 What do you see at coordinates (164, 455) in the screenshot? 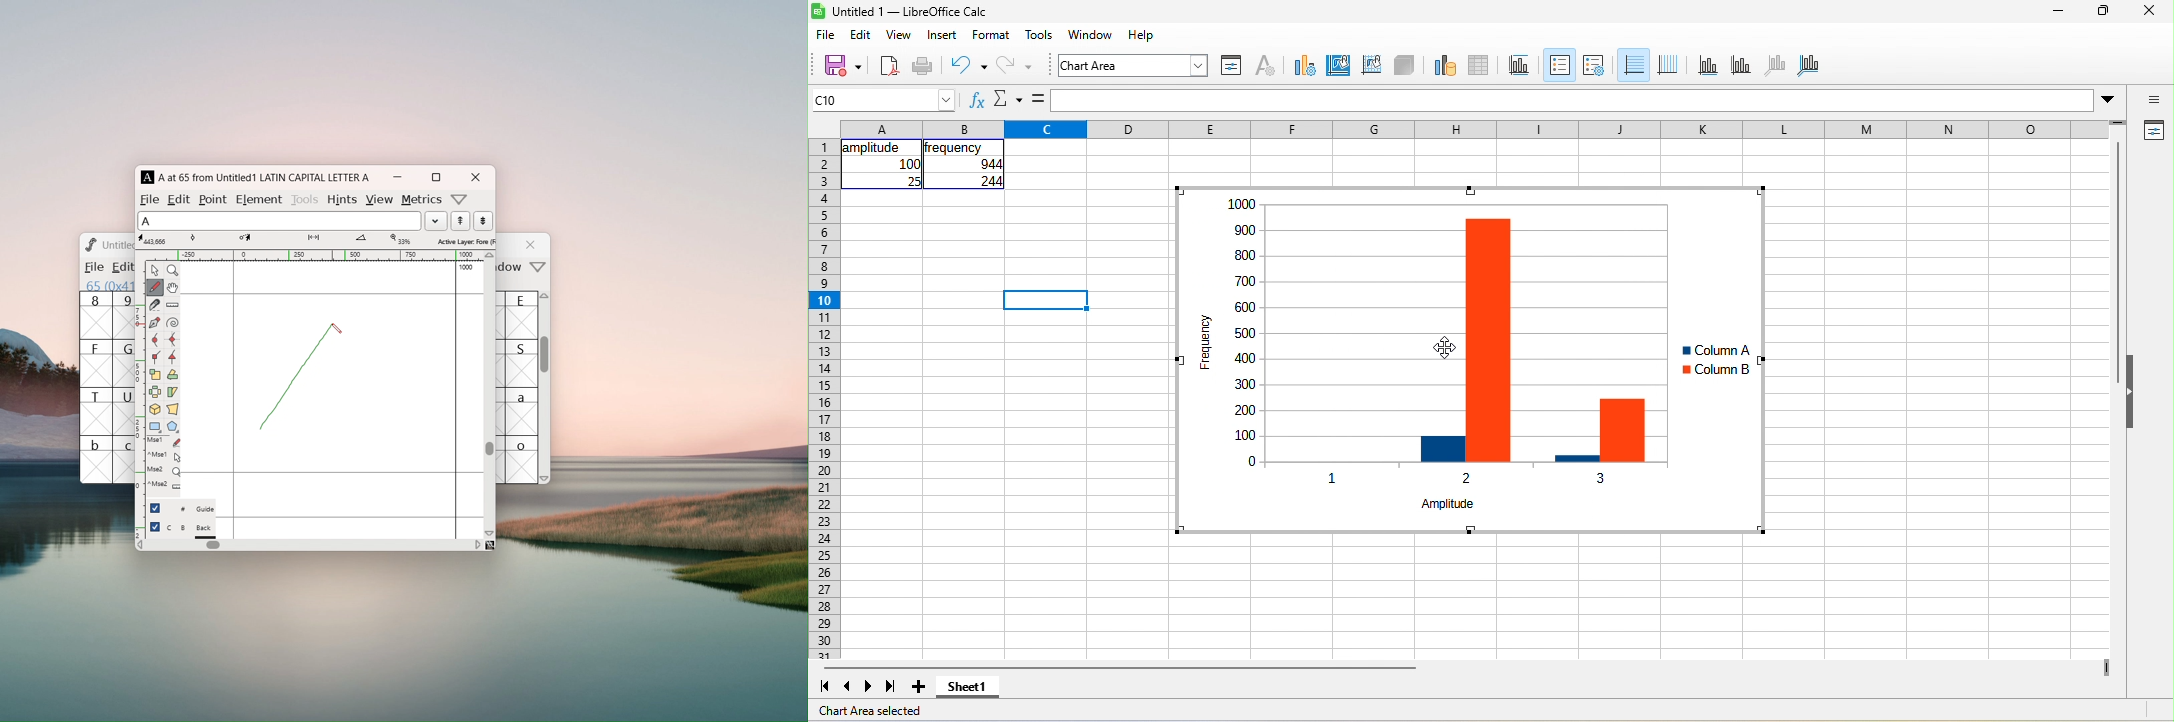
I see `^Mse2` at bounding box center [164, 455].